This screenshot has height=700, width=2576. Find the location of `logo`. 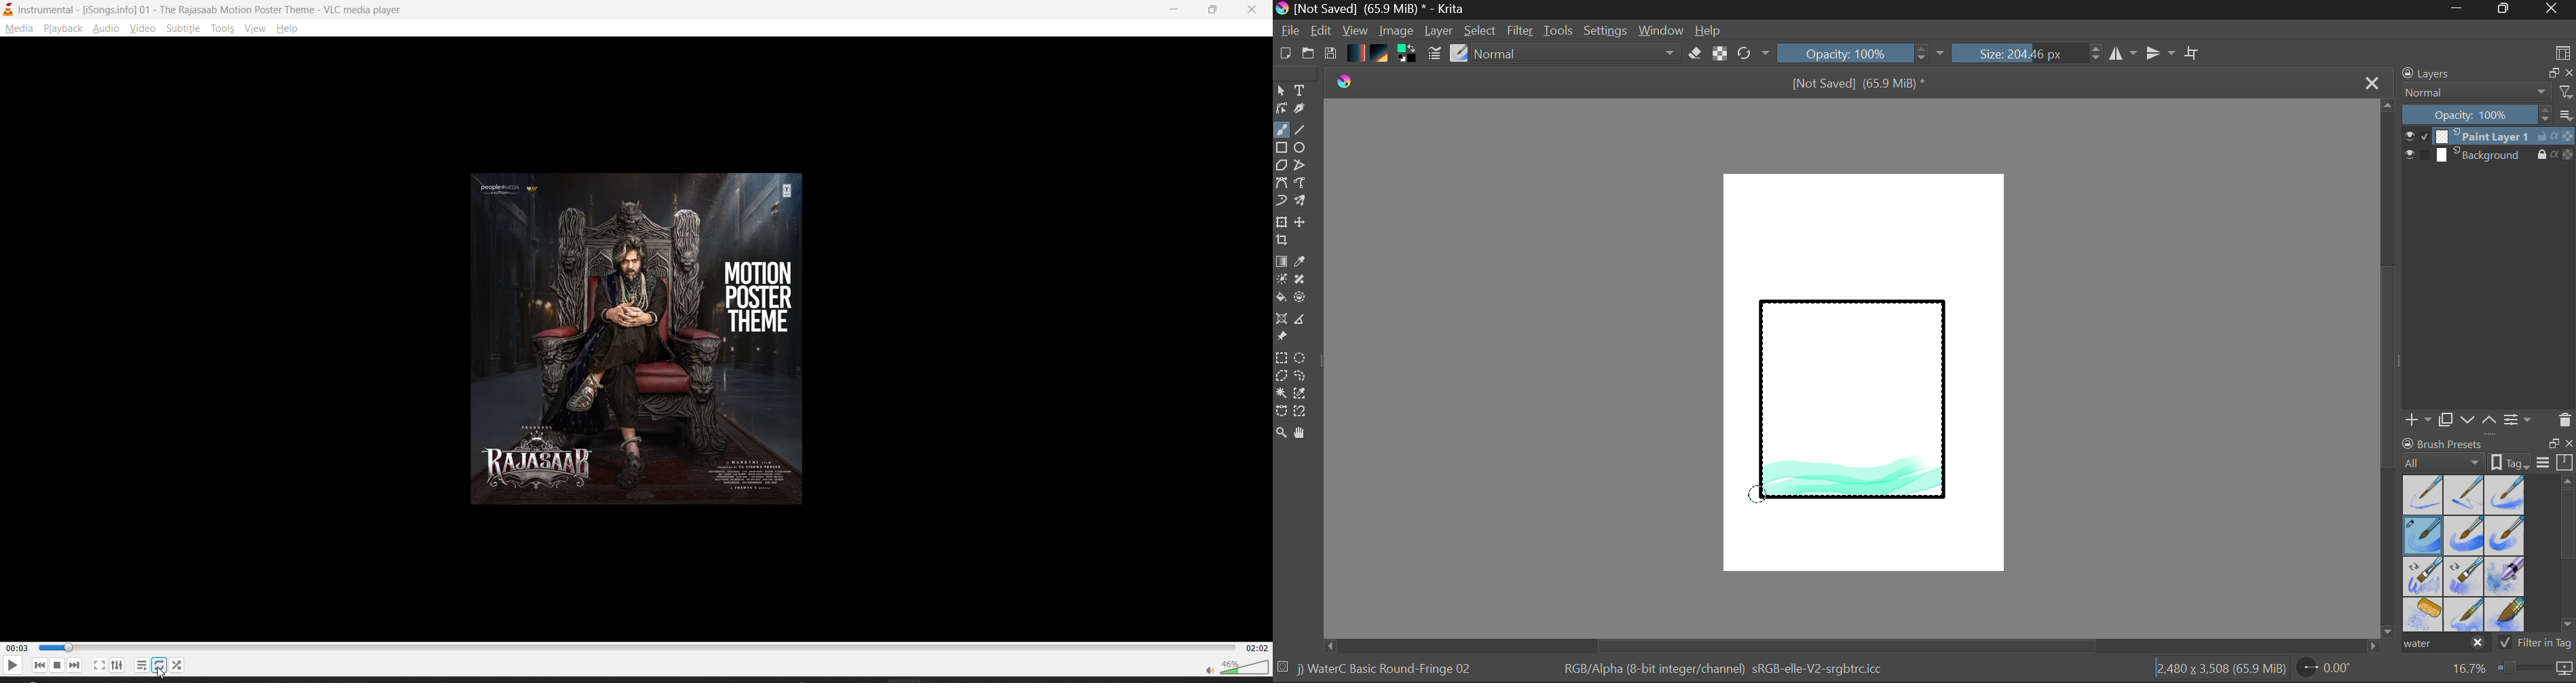

logo is located at coordinates (1347, 82).